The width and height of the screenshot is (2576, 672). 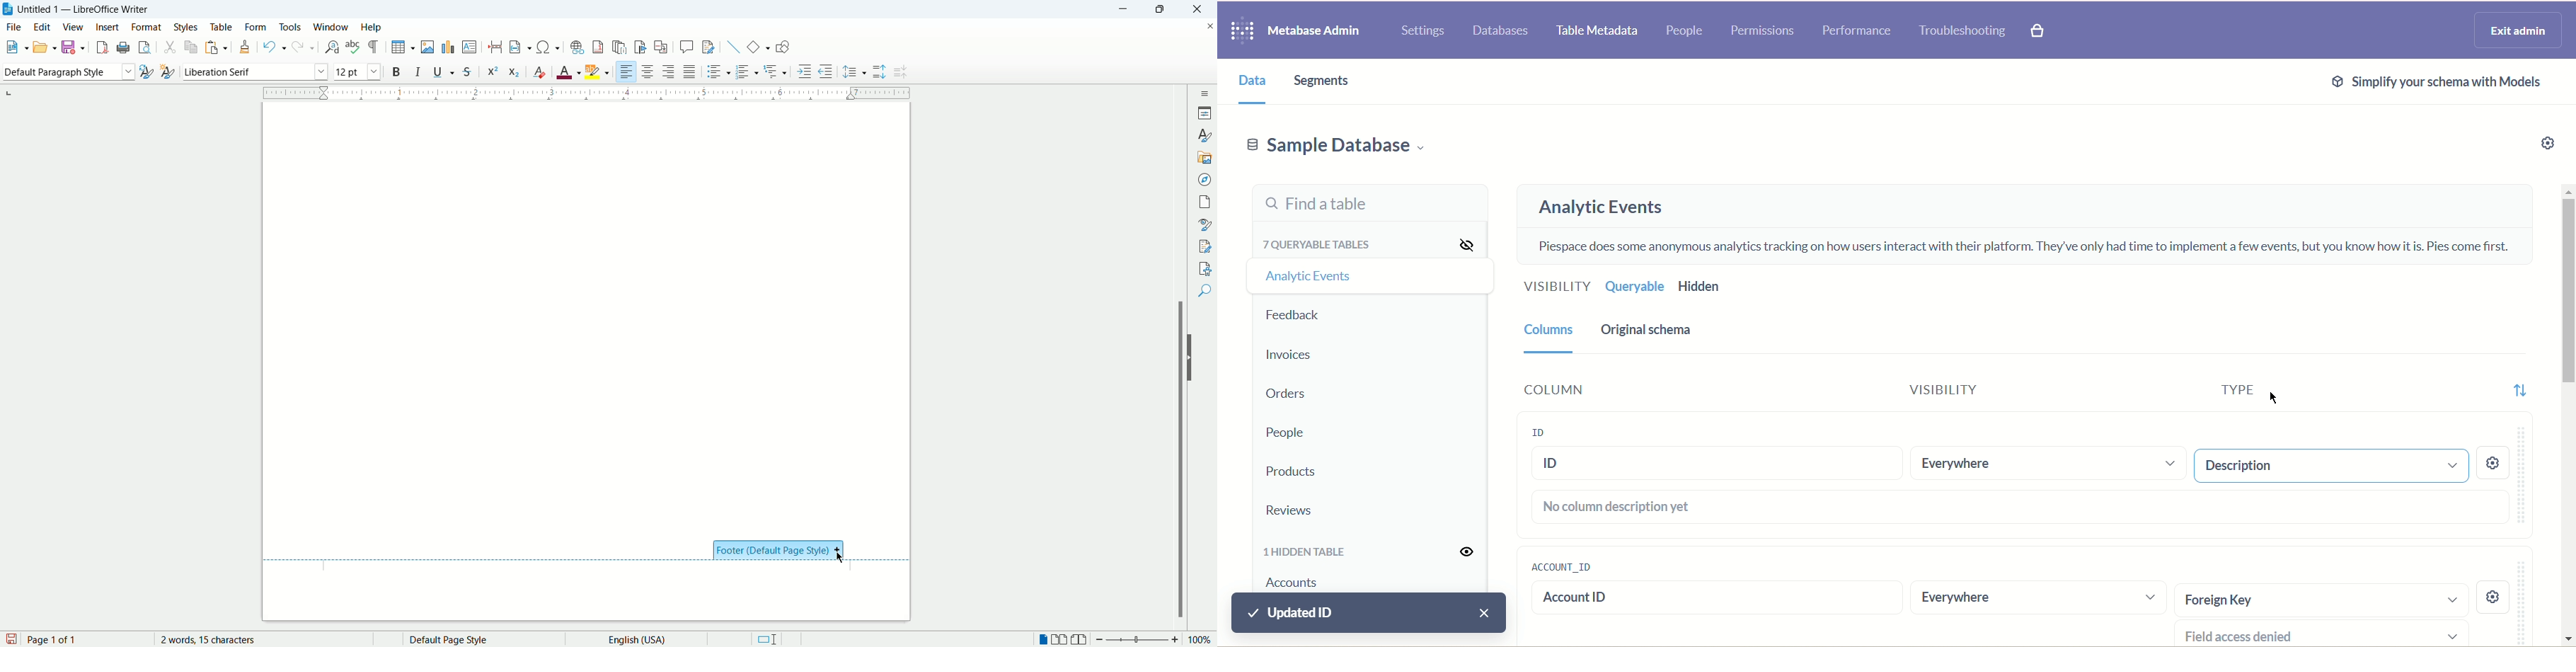 I want to click on hidden table, so click(x=1306, y=554).